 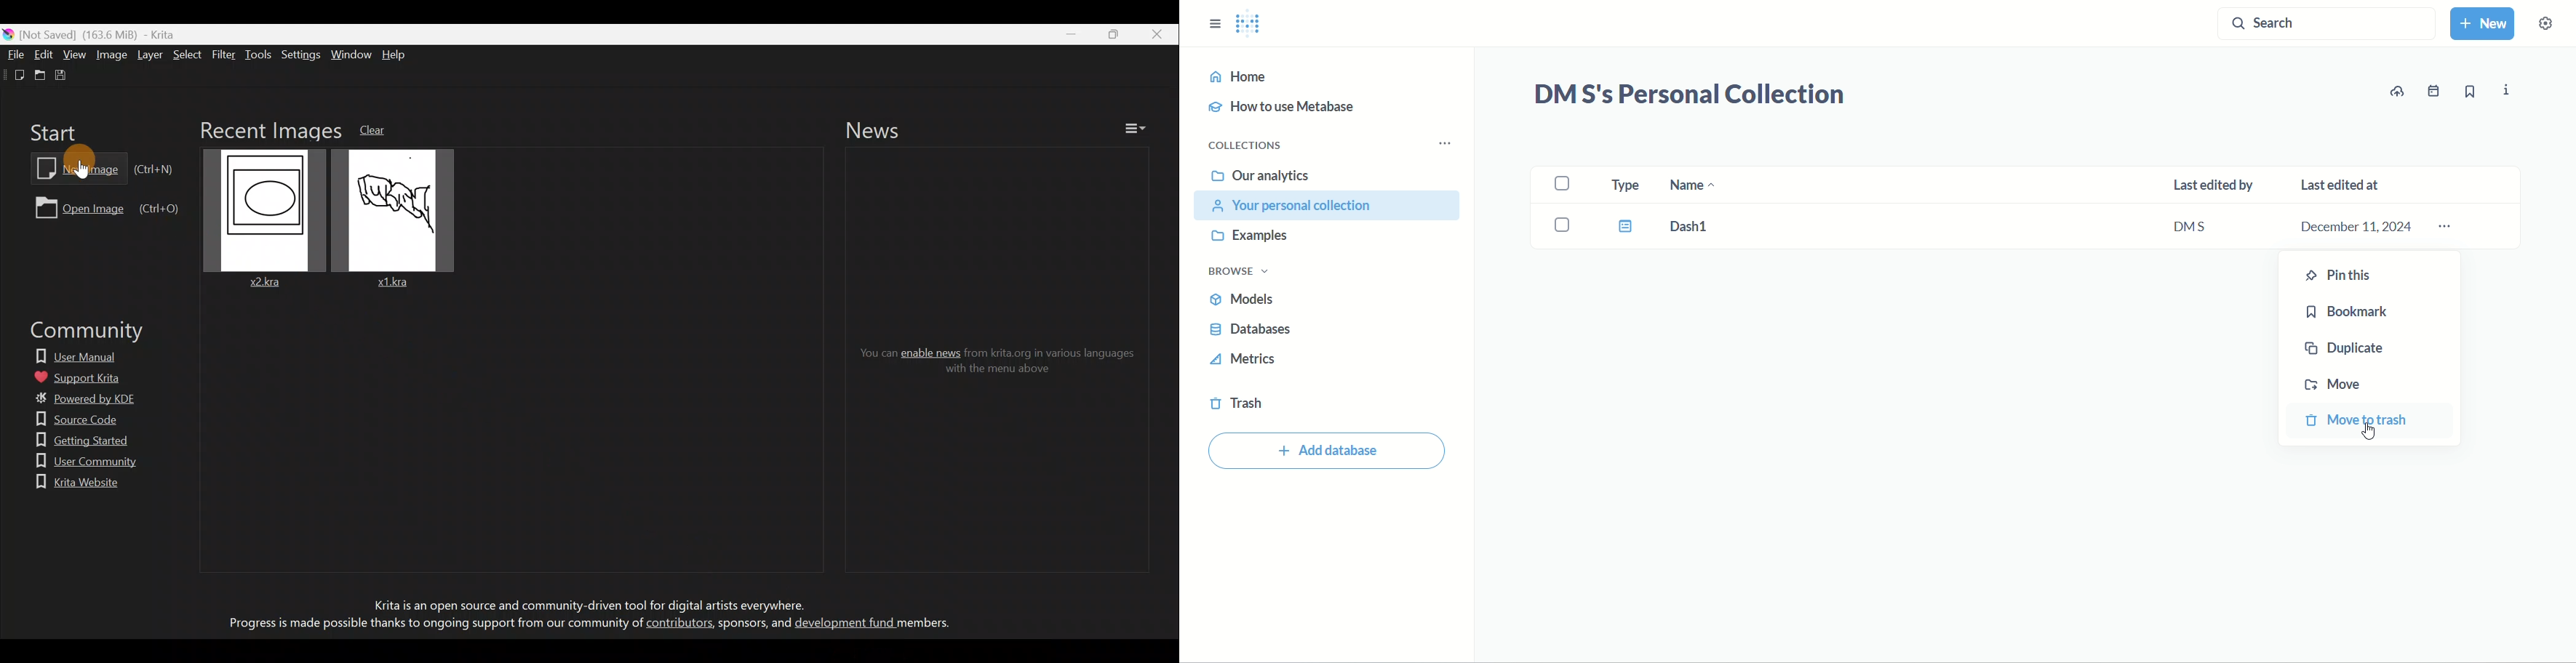 What do you see at coordinates (7, 34) in the screenshot?
I see `Krtia logo` at bounding box center [7, 34].